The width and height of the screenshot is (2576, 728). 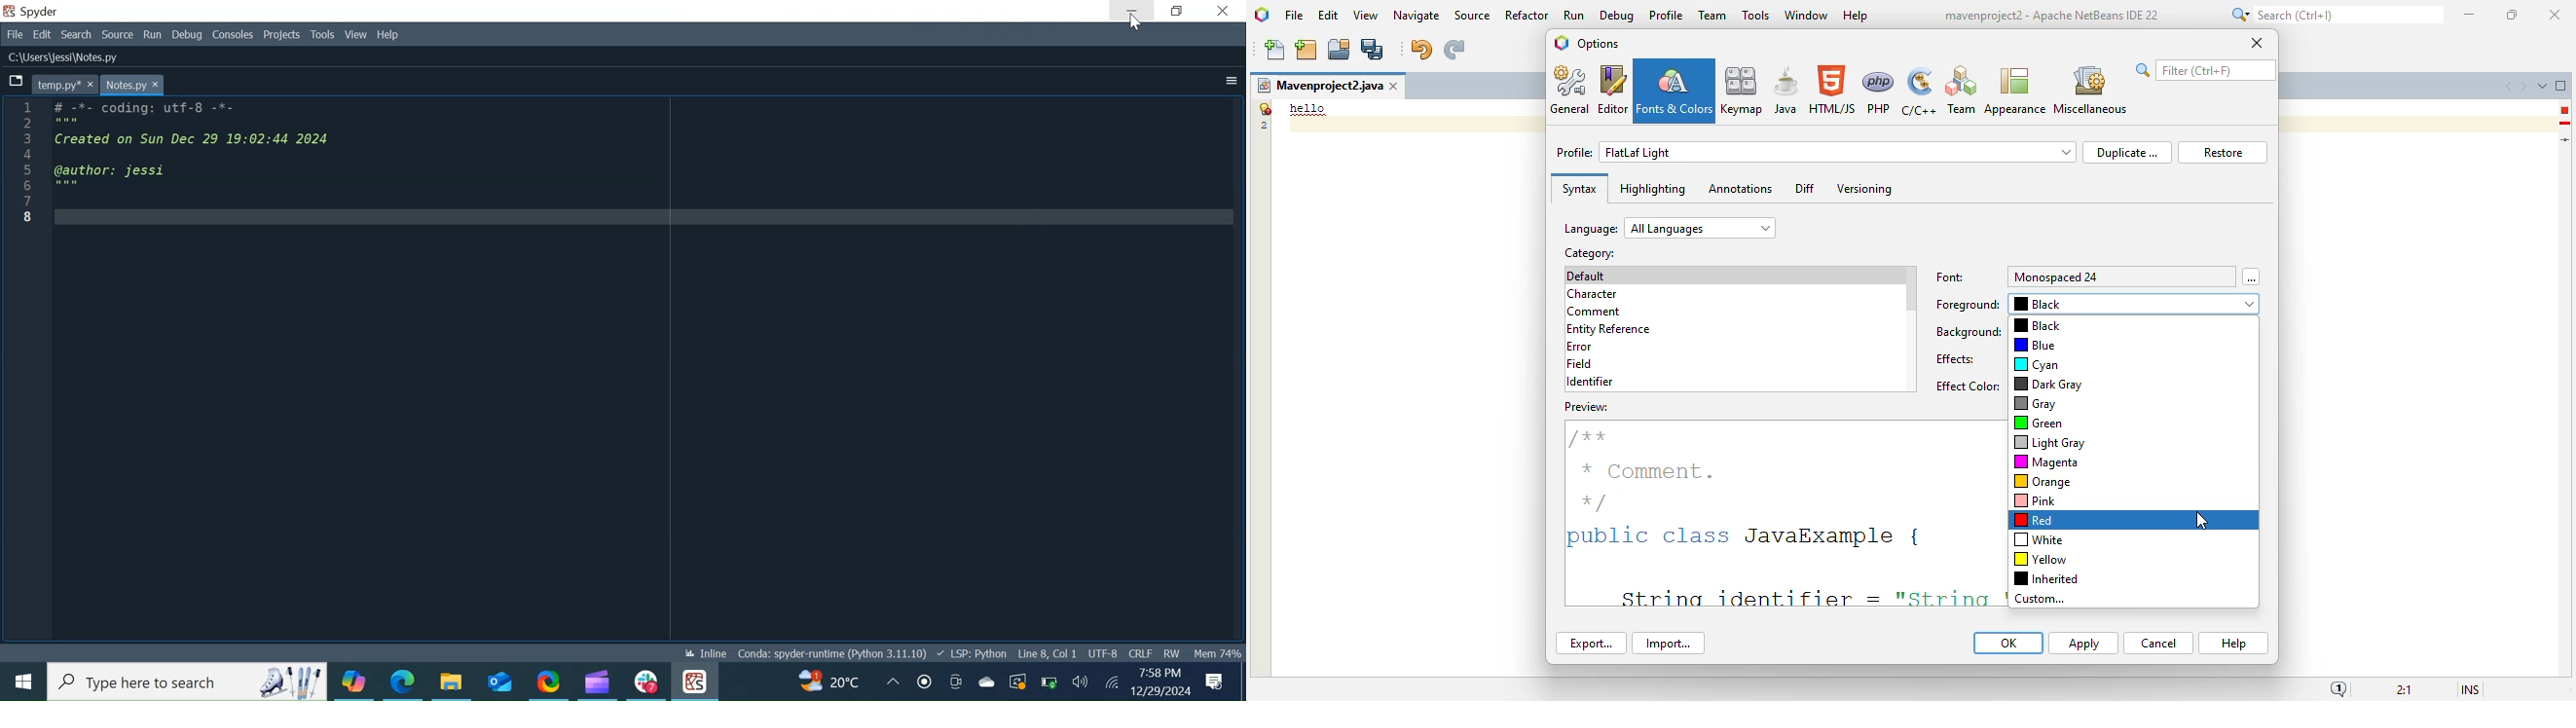 What do you see at coordinates (2564, 110) in the screenshot?
I see `error` at bounding box center [2564, 110].